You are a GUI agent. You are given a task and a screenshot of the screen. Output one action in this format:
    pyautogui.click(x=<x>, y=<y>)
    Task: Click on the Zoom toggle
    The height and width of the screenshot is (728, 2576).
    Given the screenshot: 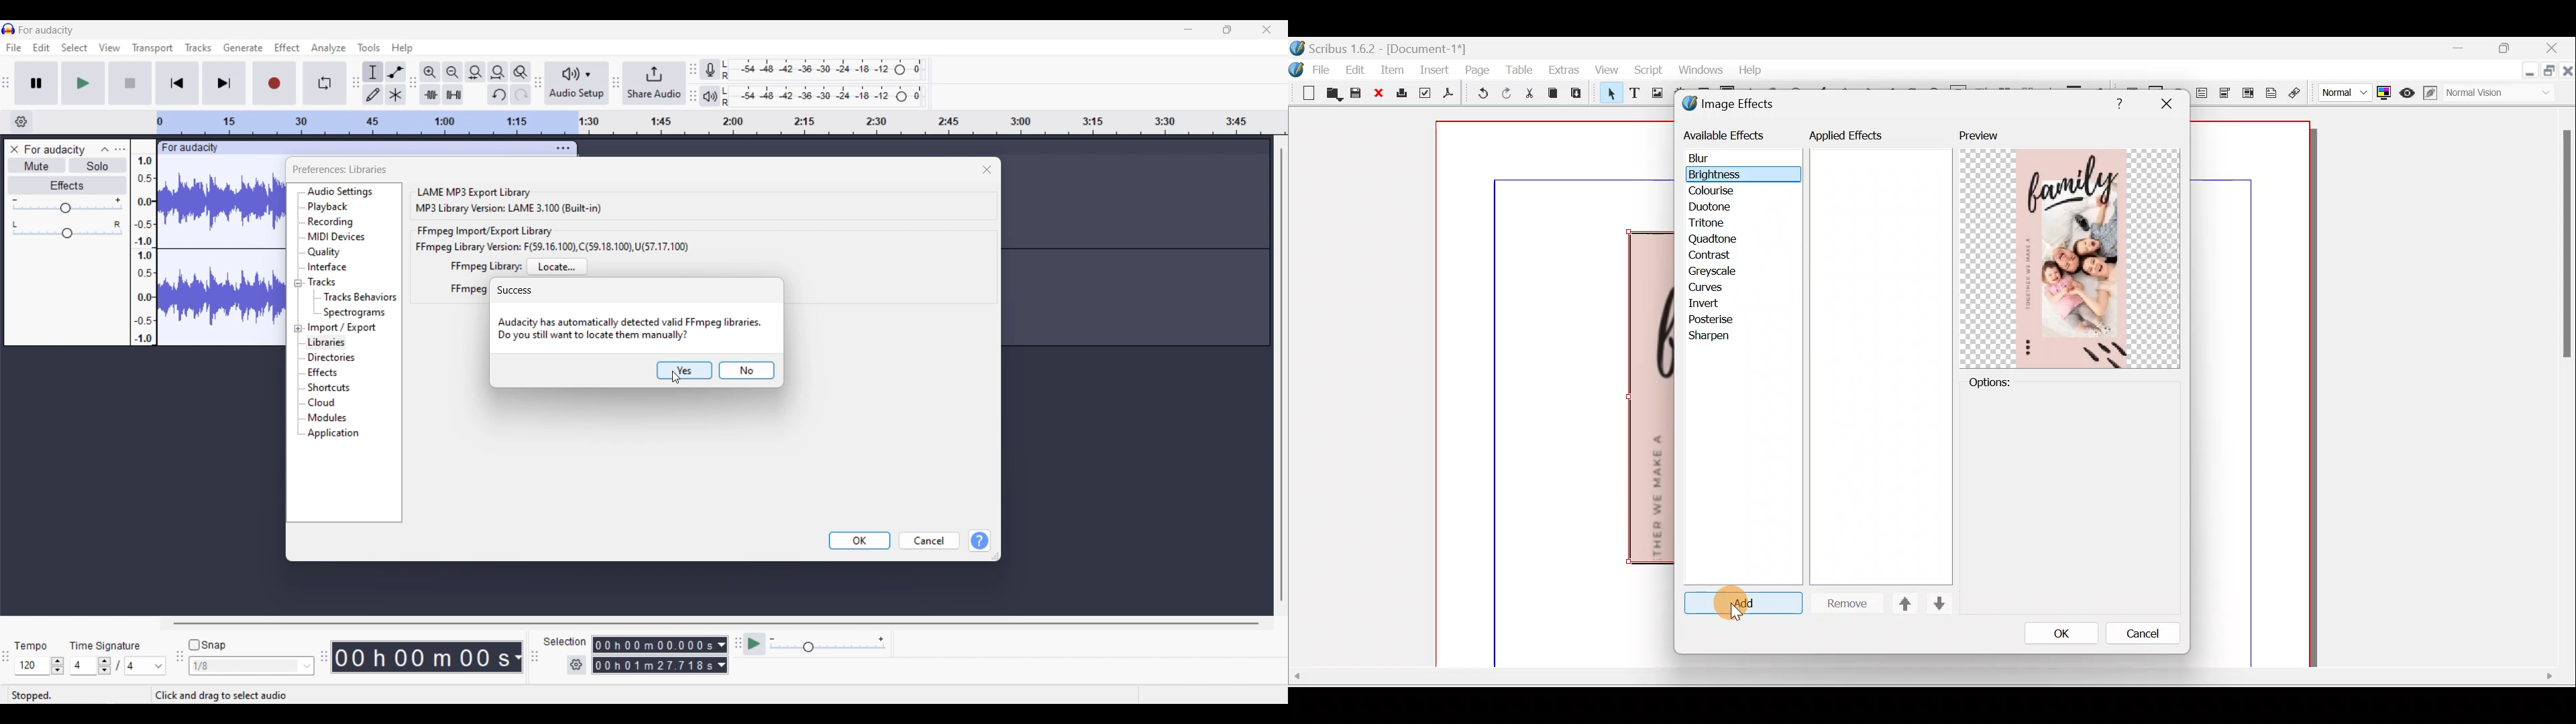 What is the action you would take?
    pyautogui.click(x=520, y=72)
    